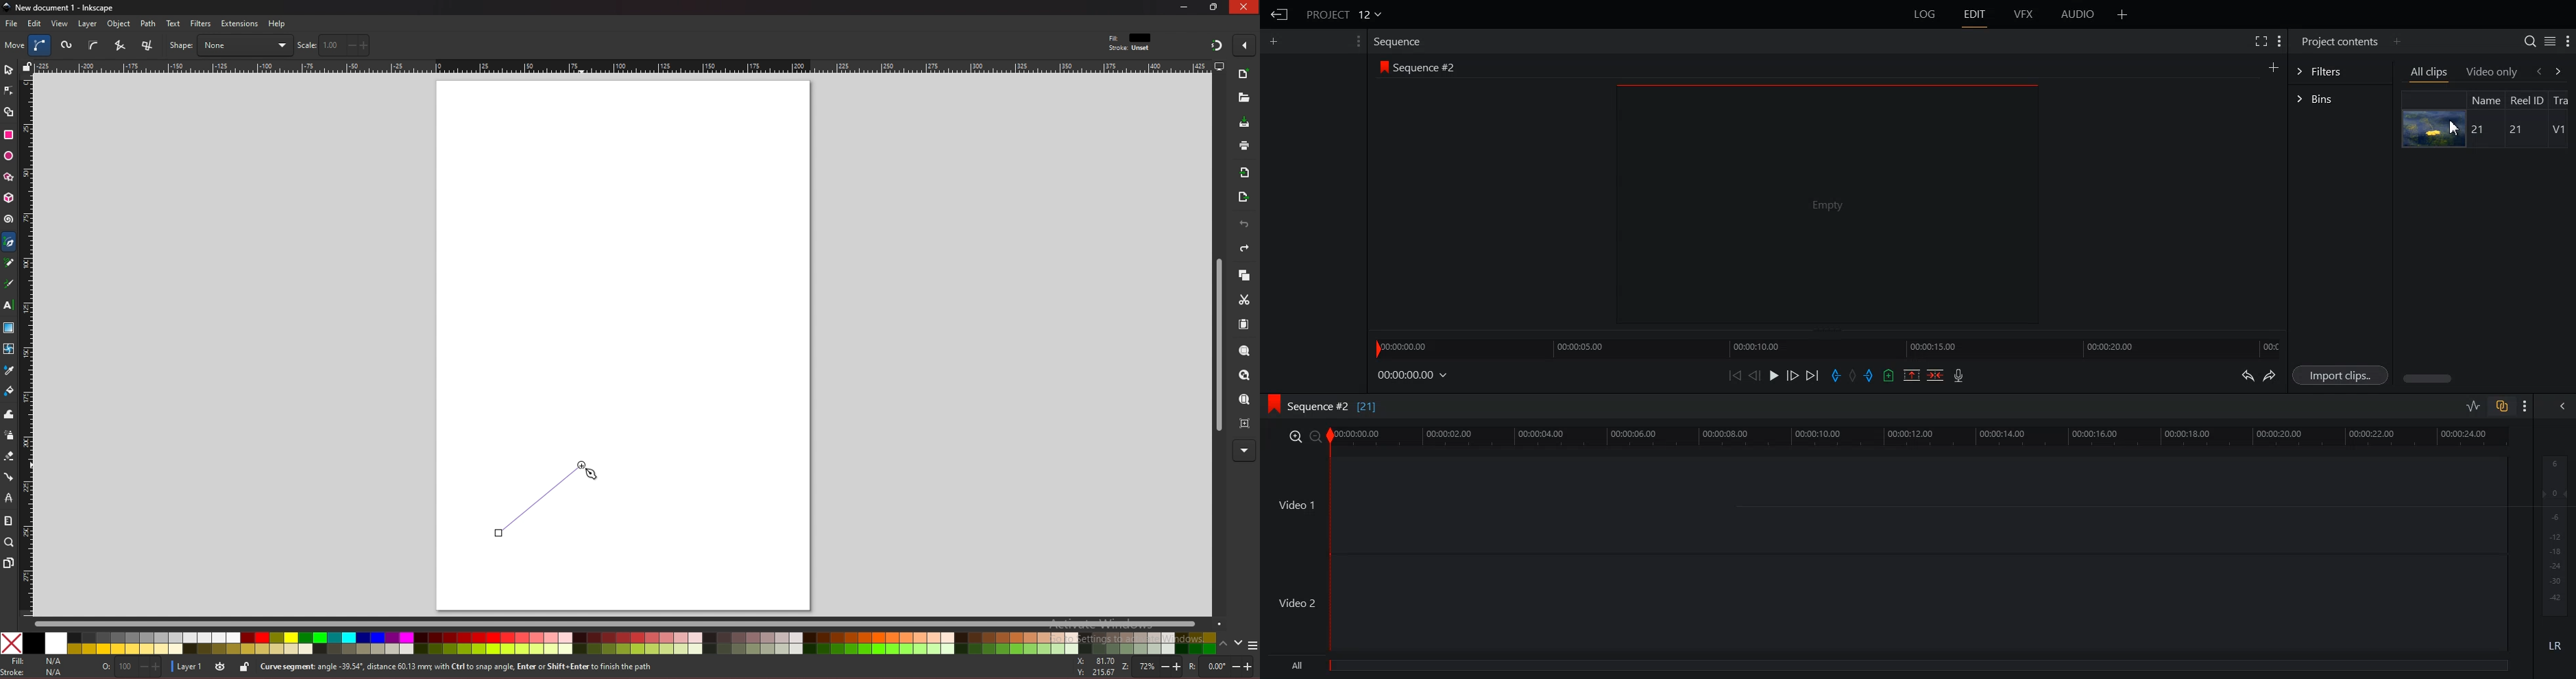 The image size is (2576, 700). What do you see at coordinates (2077, 14) in the screenshot?
I see `AUDIO` at bounding box center [2077, 14].